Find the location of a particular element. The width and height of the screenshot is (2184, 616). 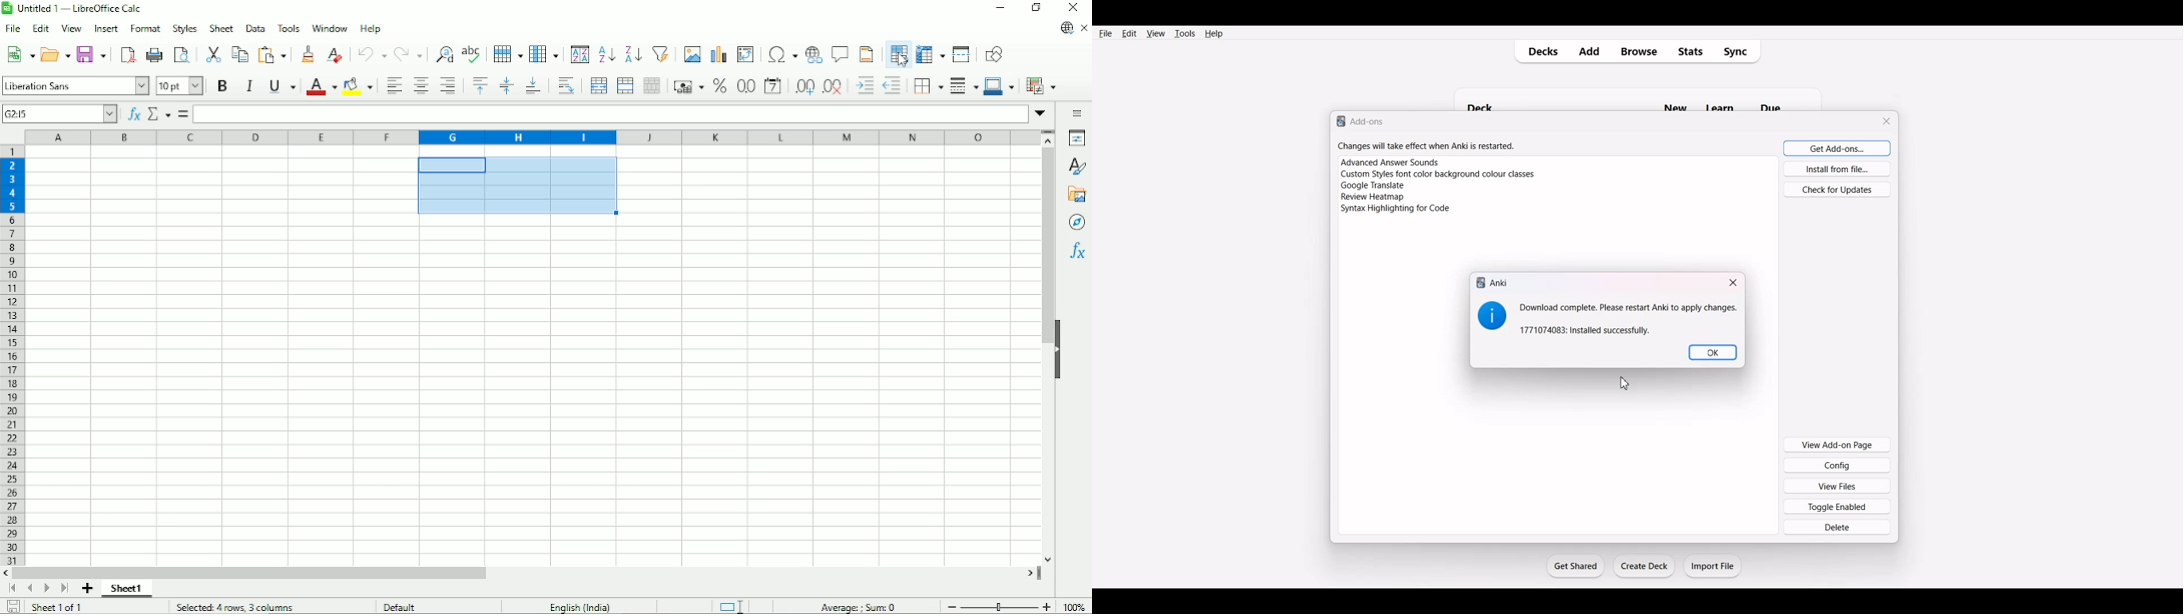

Cursor is located at coordinates (1626, 382).